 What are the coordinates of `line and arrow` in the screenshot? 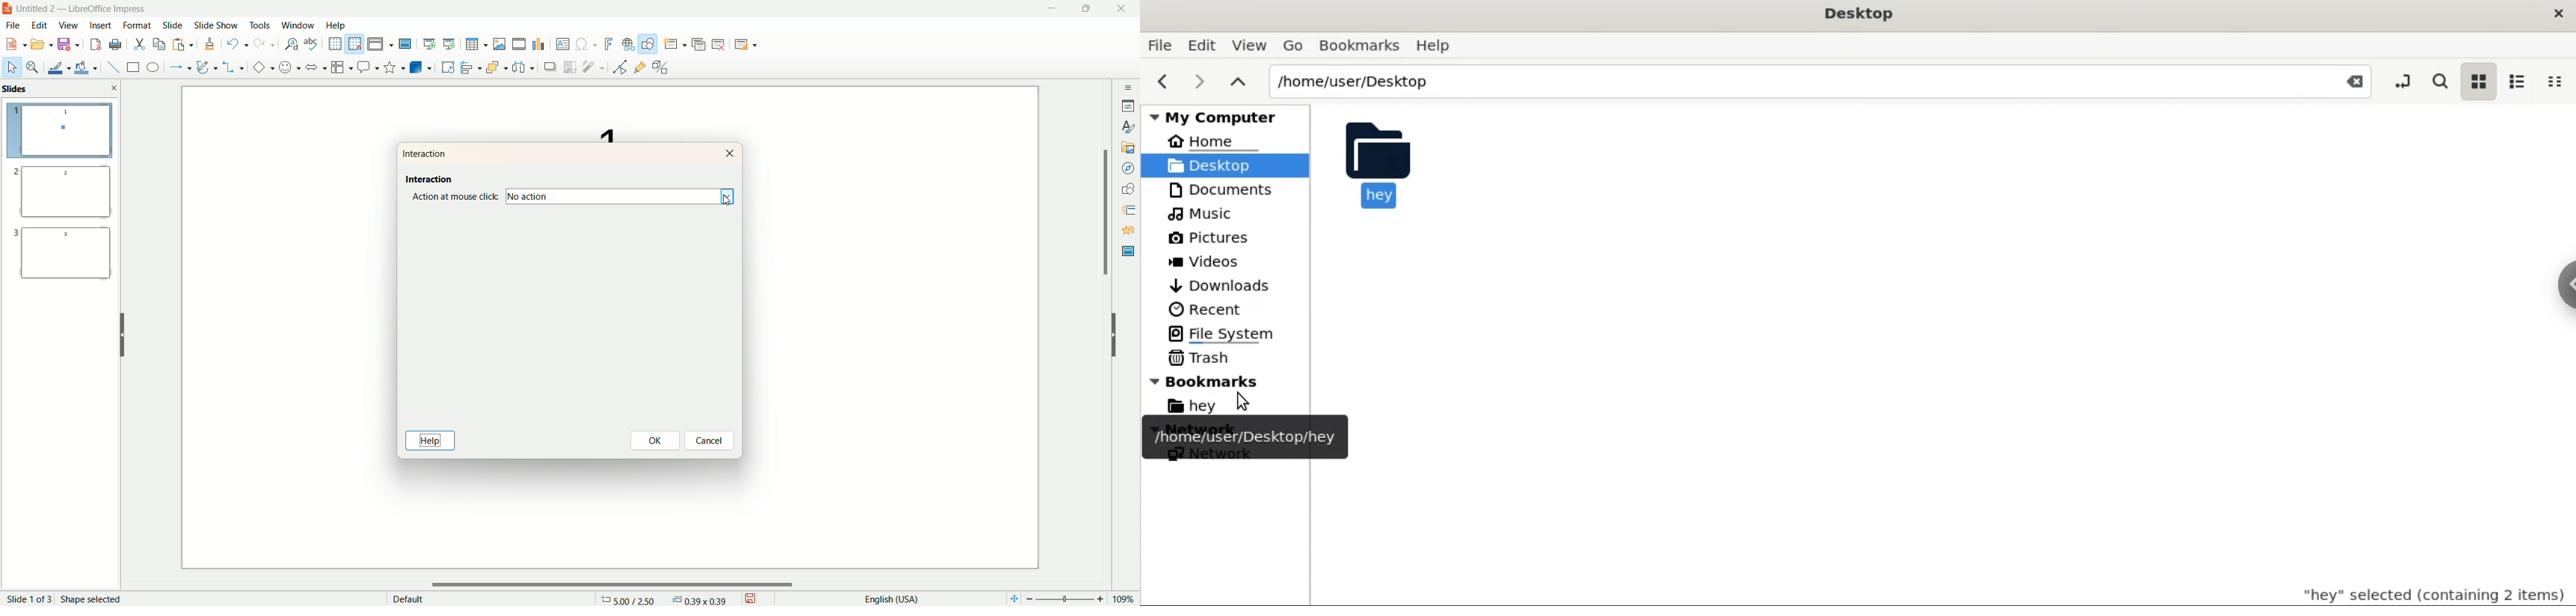 It's located at (179, 68).